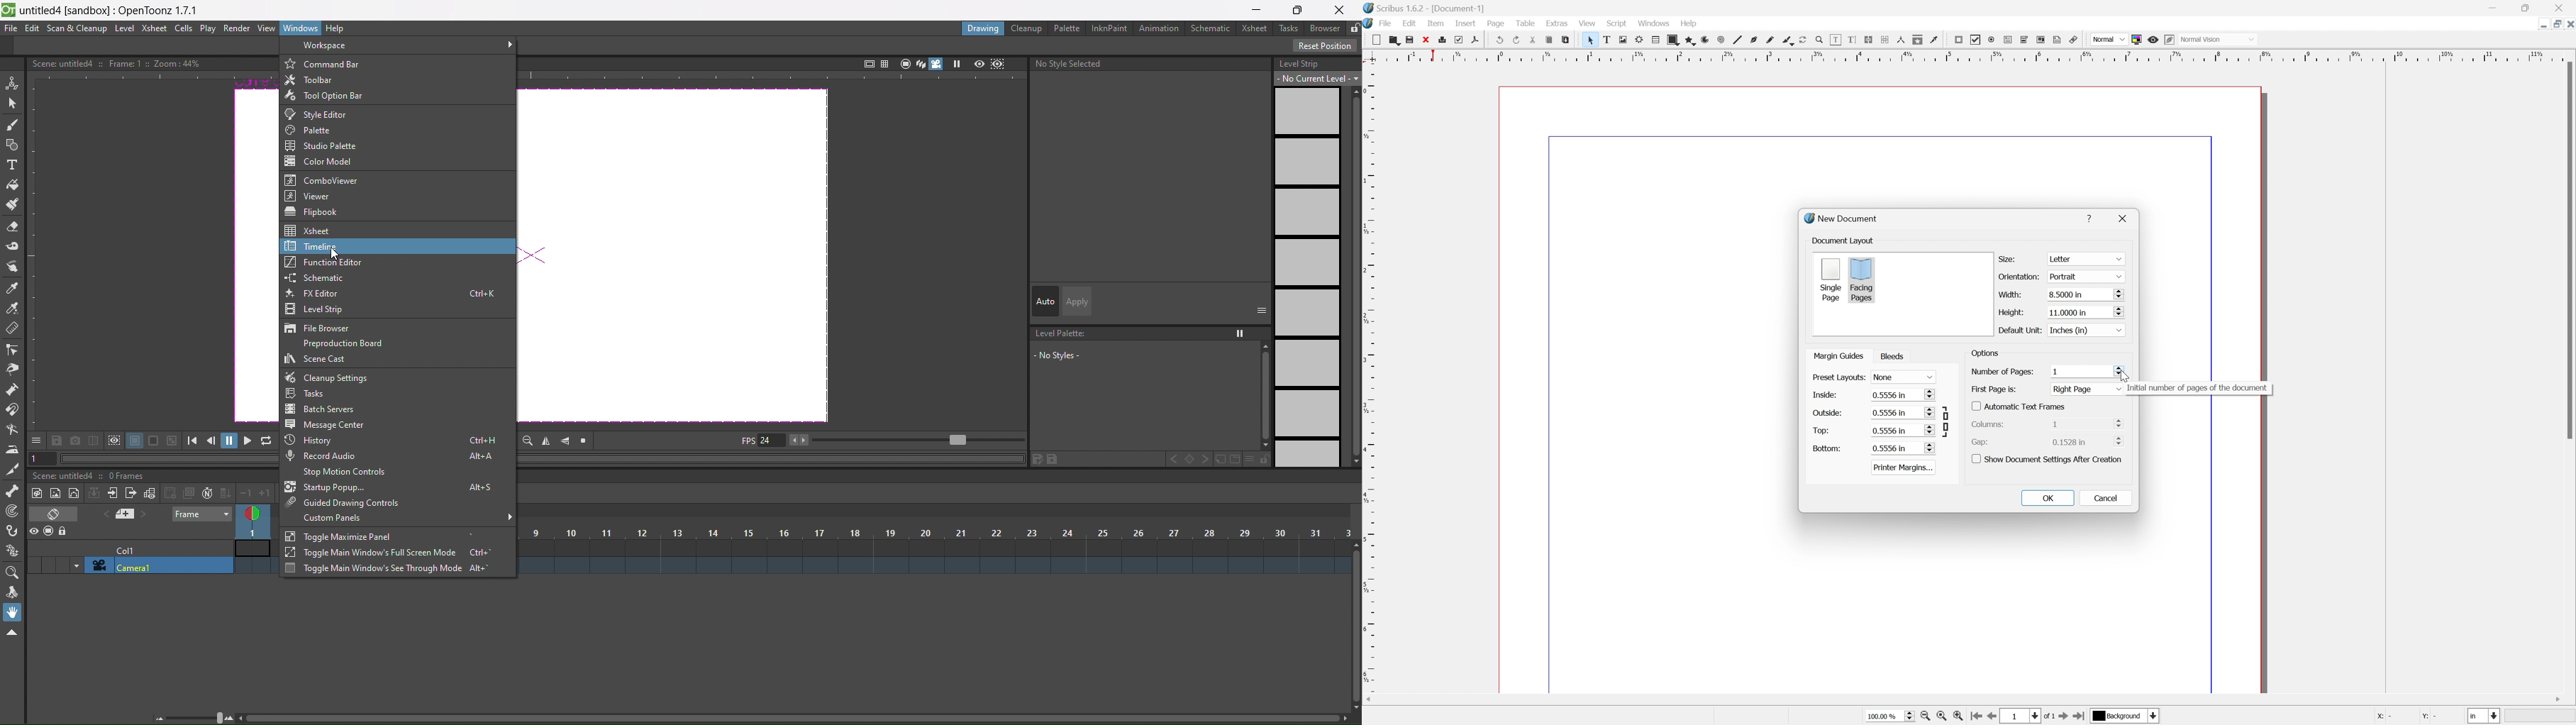 The image size is (2576, 728). I want to click on Close, so click(2569, 23).